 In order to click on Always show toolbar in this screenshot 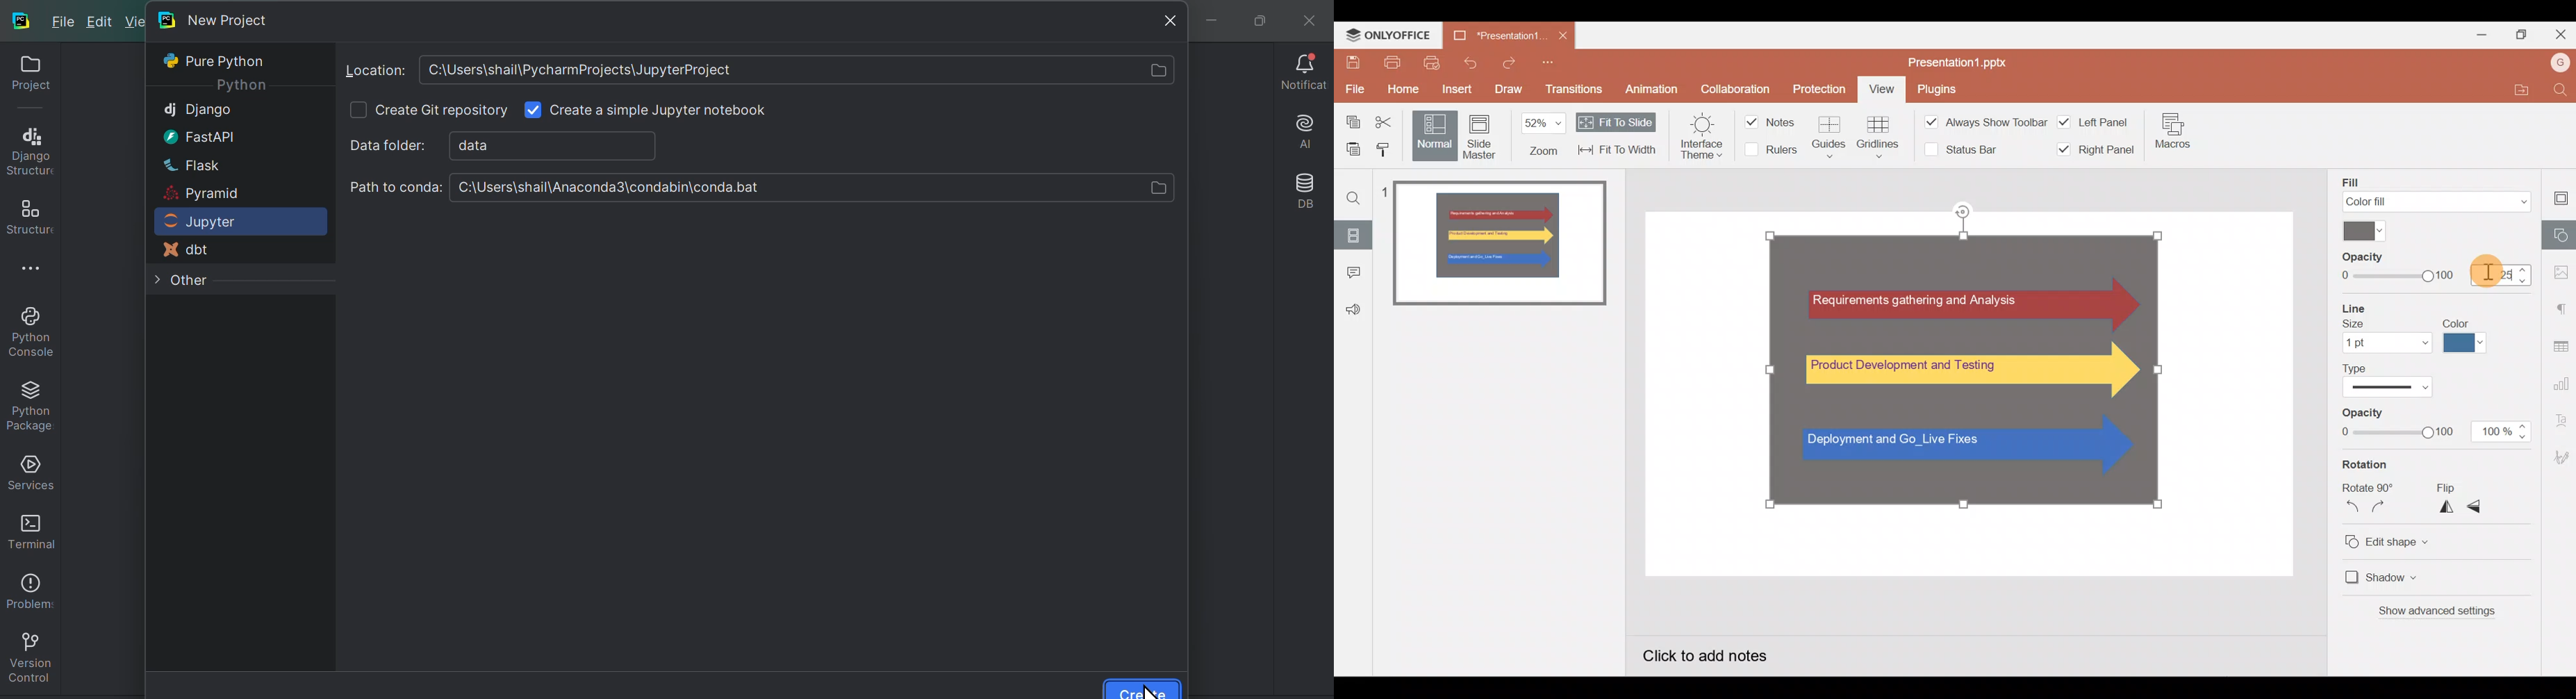, I will do `click(1974, 121)`.